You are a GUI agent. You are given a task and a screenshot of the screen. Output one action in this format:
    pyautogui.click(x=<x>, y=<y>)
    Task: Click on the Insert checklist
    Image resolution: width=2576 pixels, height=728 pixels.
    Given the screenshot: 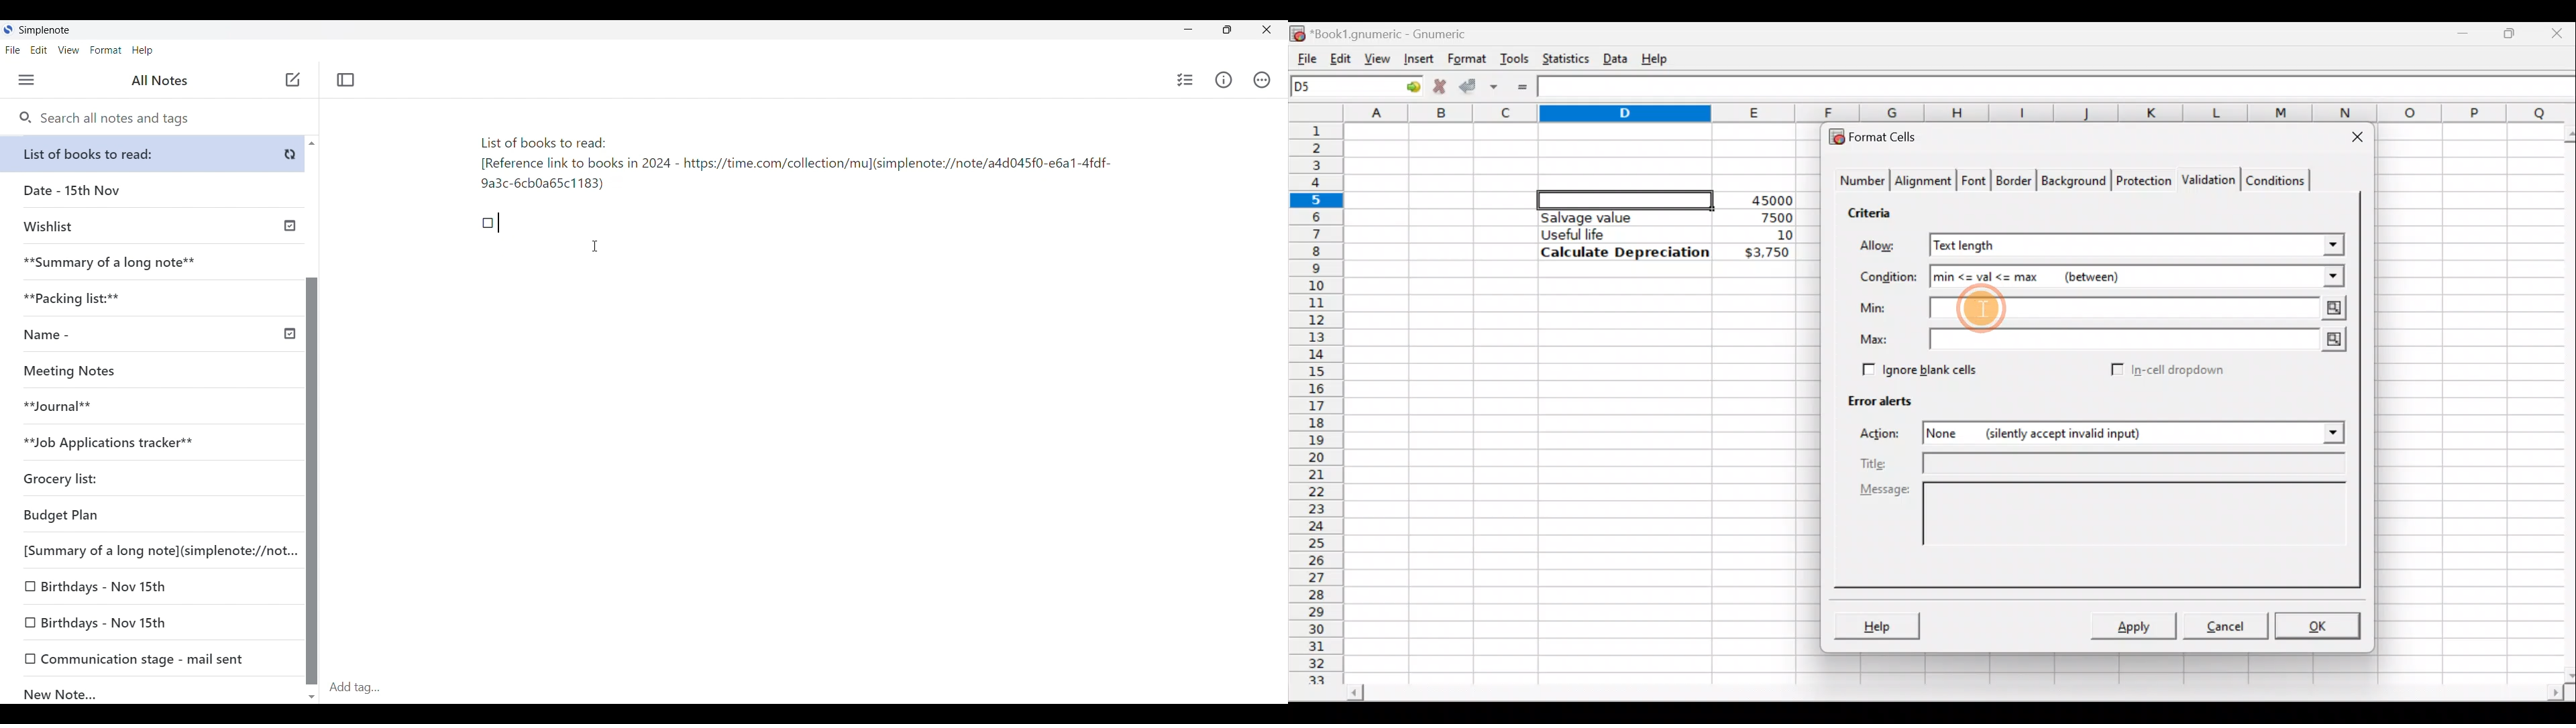 What is the action you would take?
    pyautogui.click(x=1185, y=80)
    